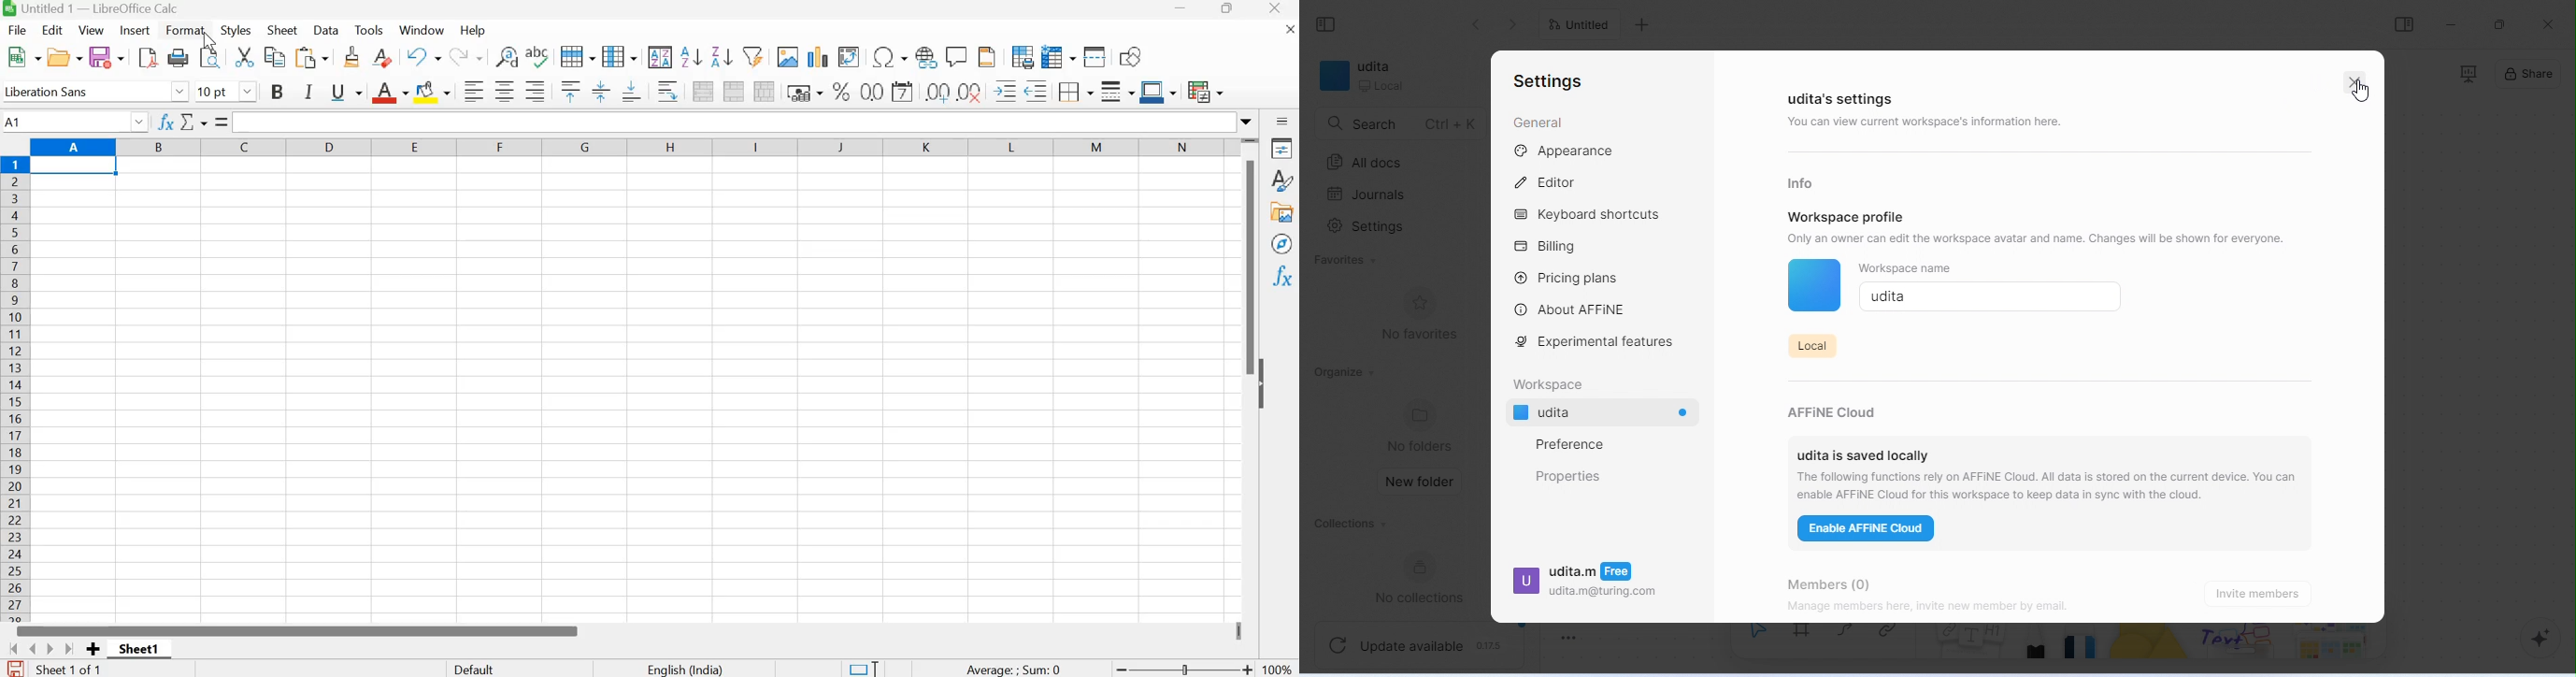 The width and height of the screenshot is (2576, 700). I want to click on Find and replace, so click(506, 57).